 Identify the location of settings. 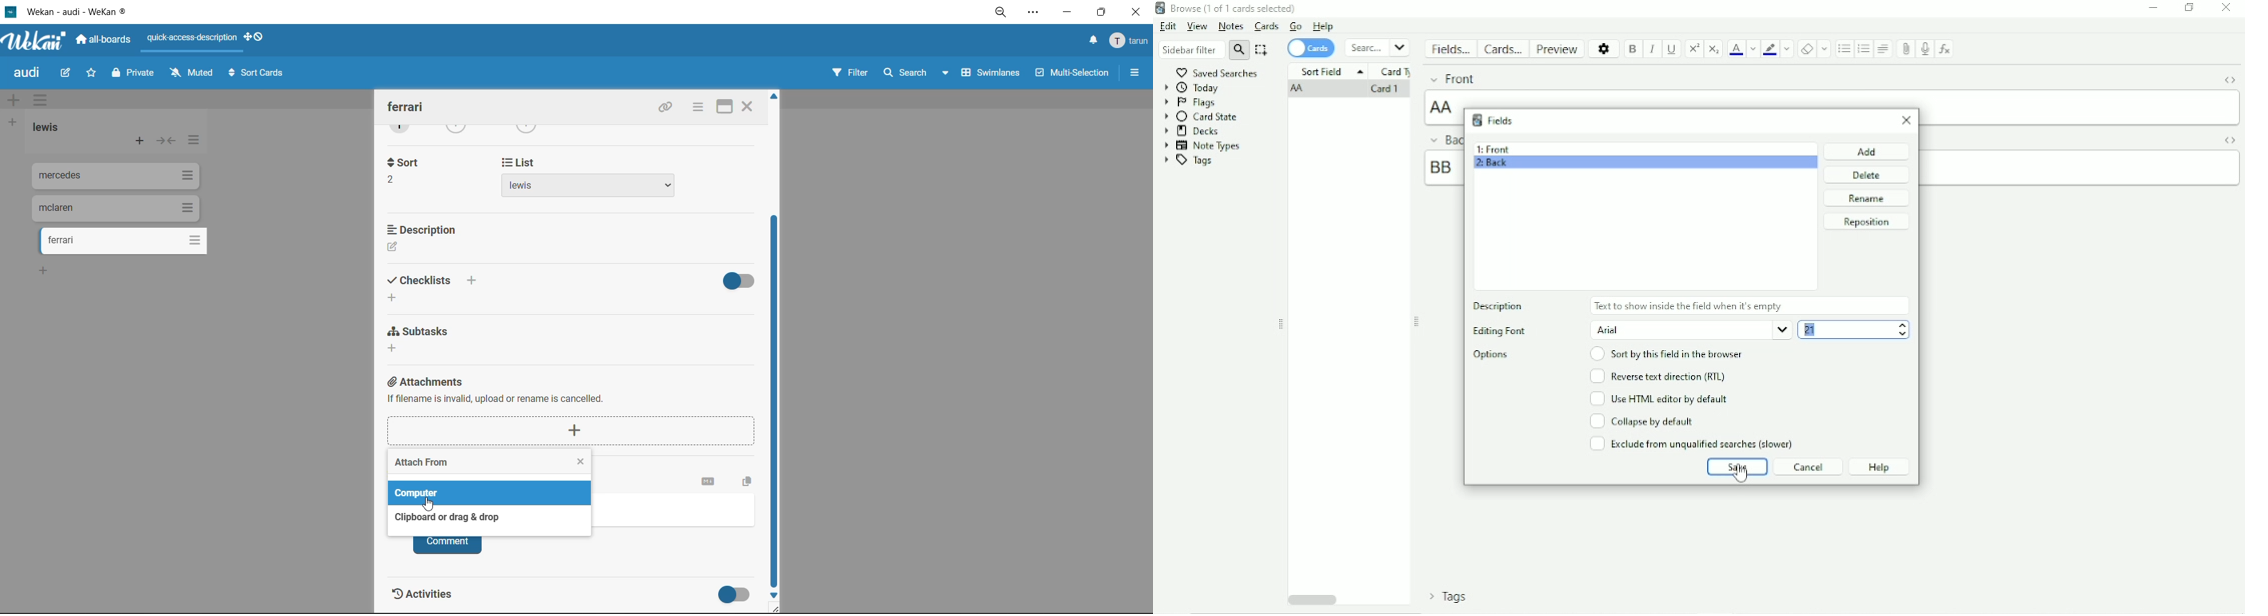
(1035, 14).